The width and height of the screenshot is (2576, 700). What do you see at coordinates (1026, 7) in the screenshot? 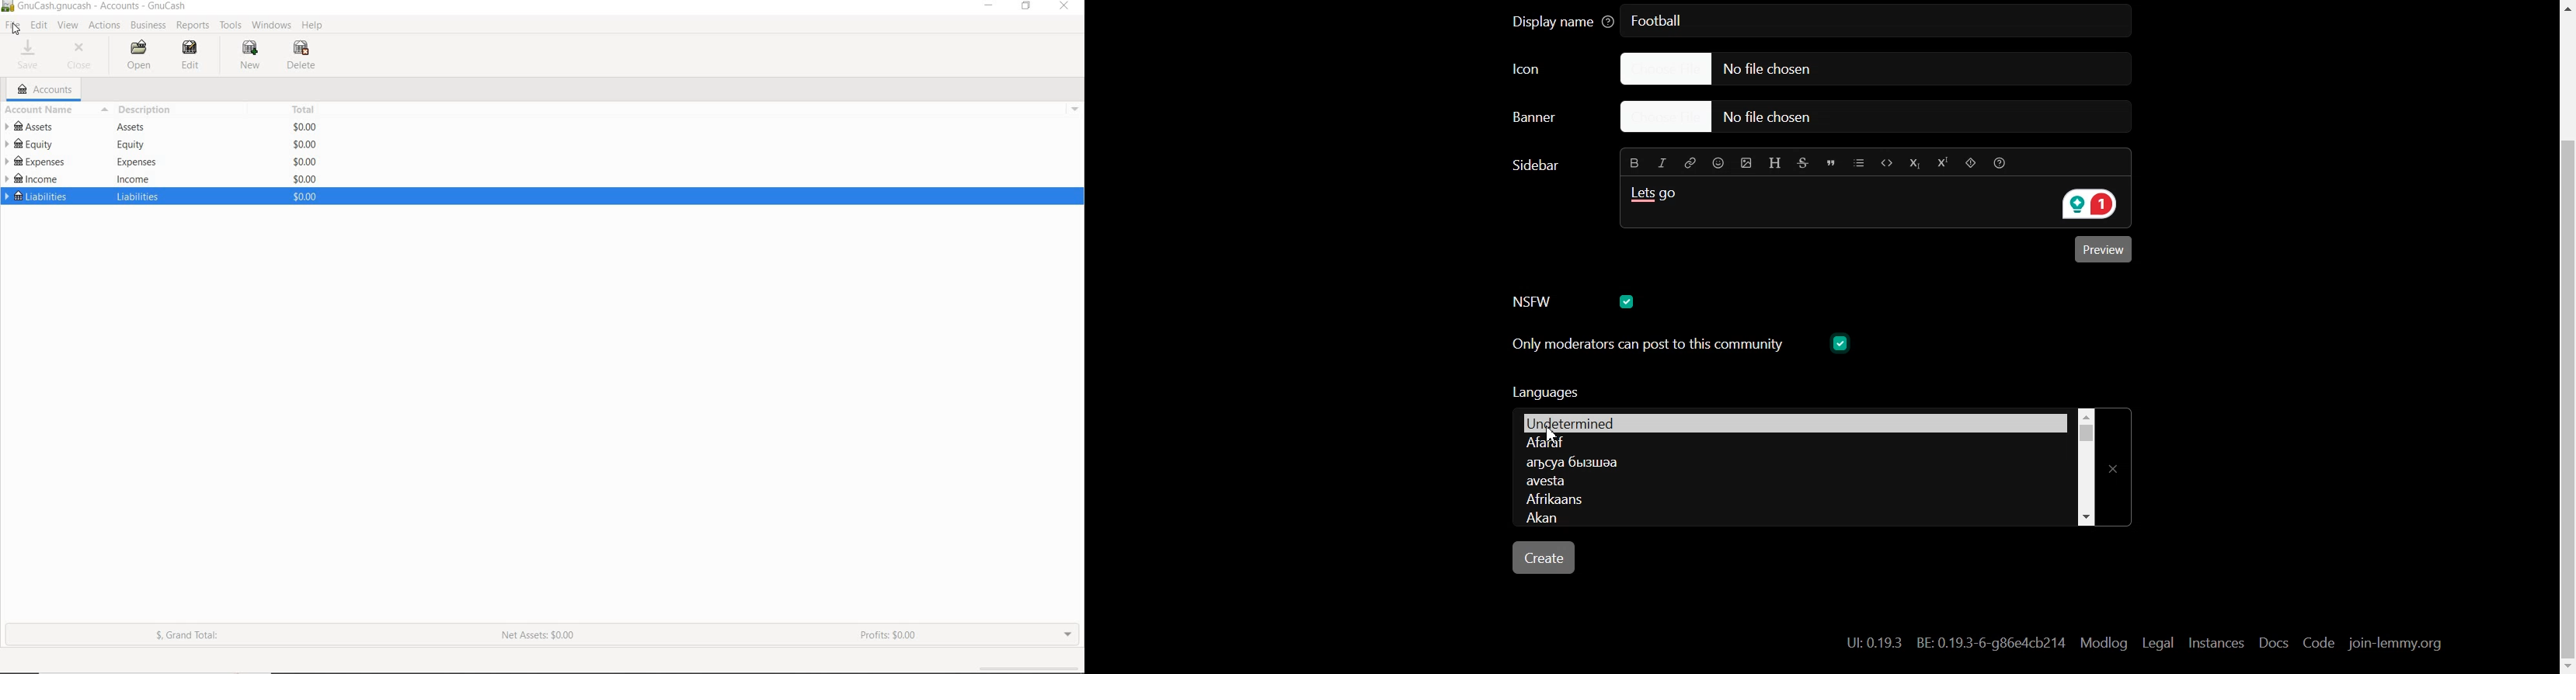
I see `RESTORE DOWN` at bounding box center [1026, 7].